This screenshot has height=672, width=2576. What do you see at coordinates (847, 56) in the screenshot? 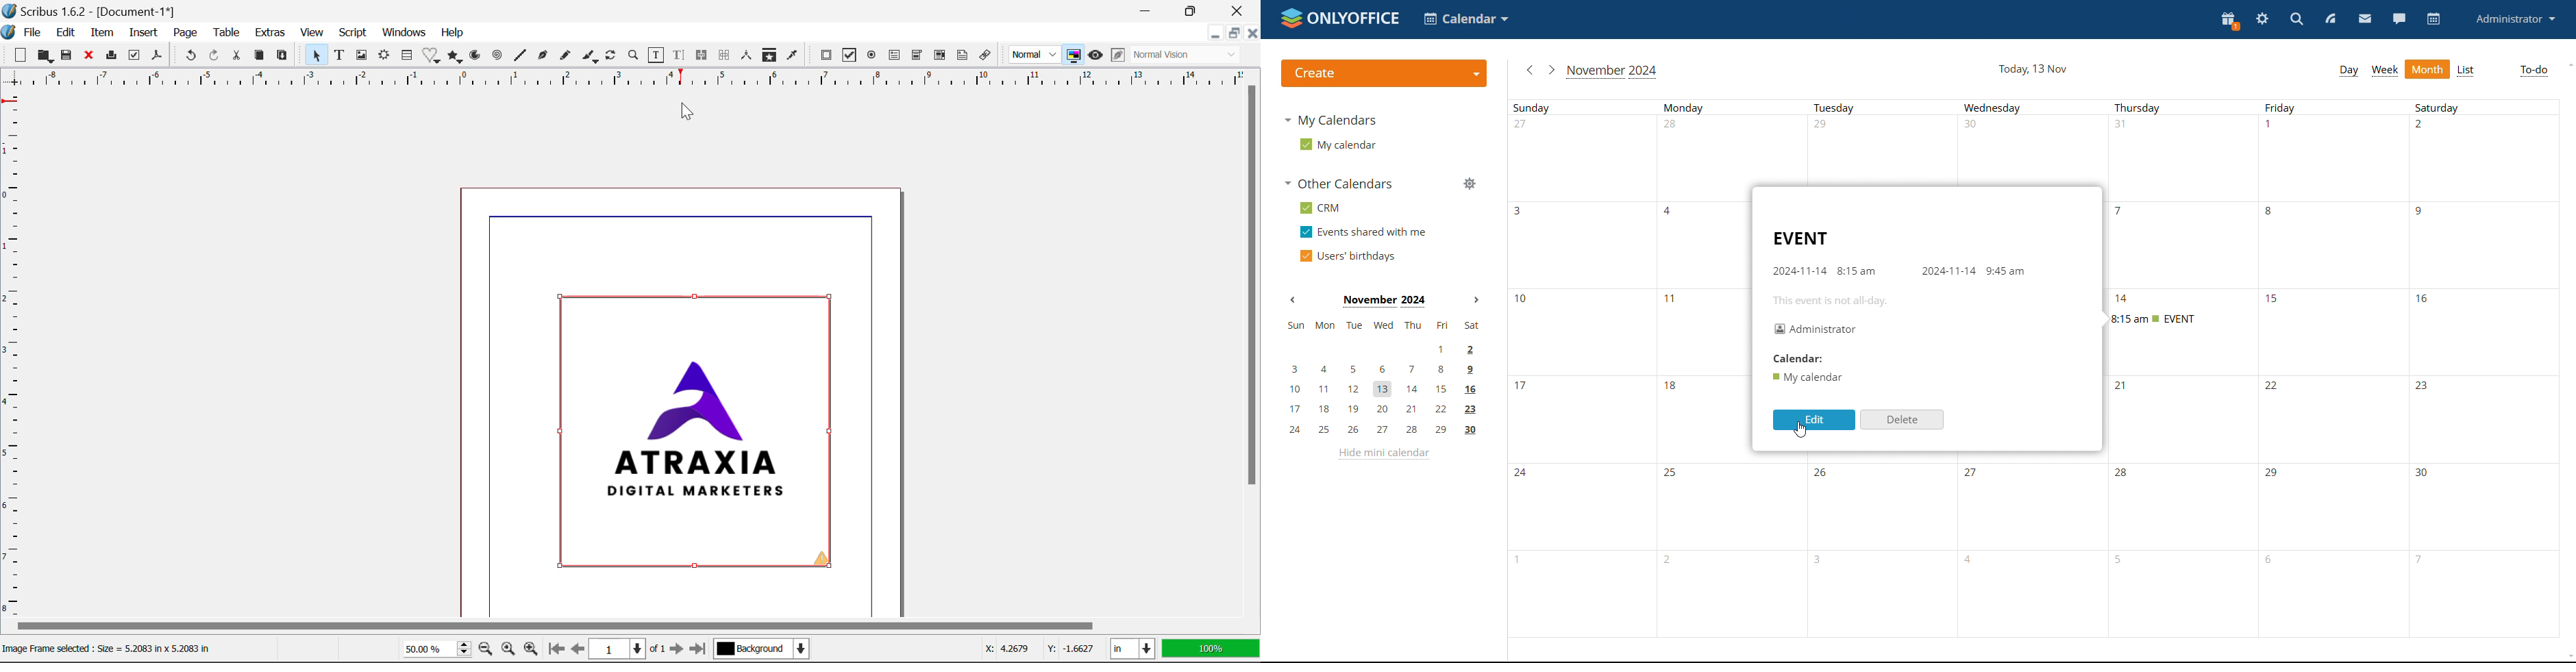
I see `Pdf Checkbox` at bounding box center [847, 56].